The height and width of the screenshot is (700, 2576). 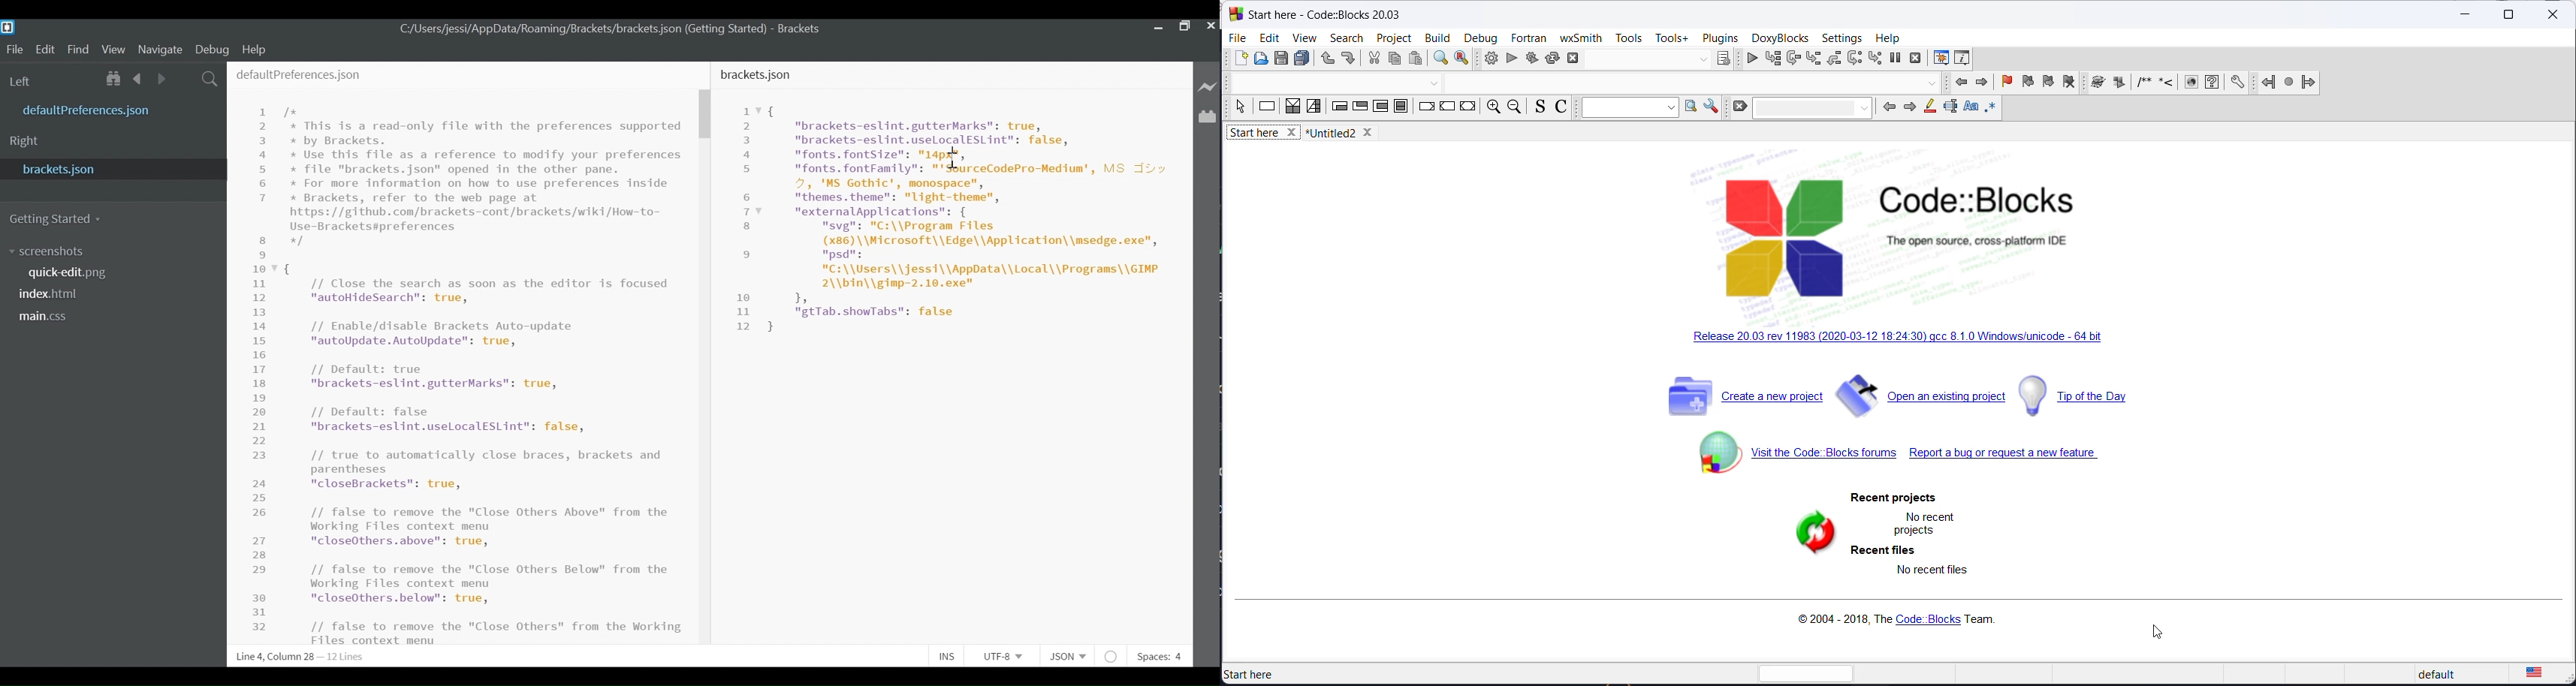 What do you see at coordinates (1741, 401) in the screenshot?
I see `create new project` at bounding box center [1741, 401].